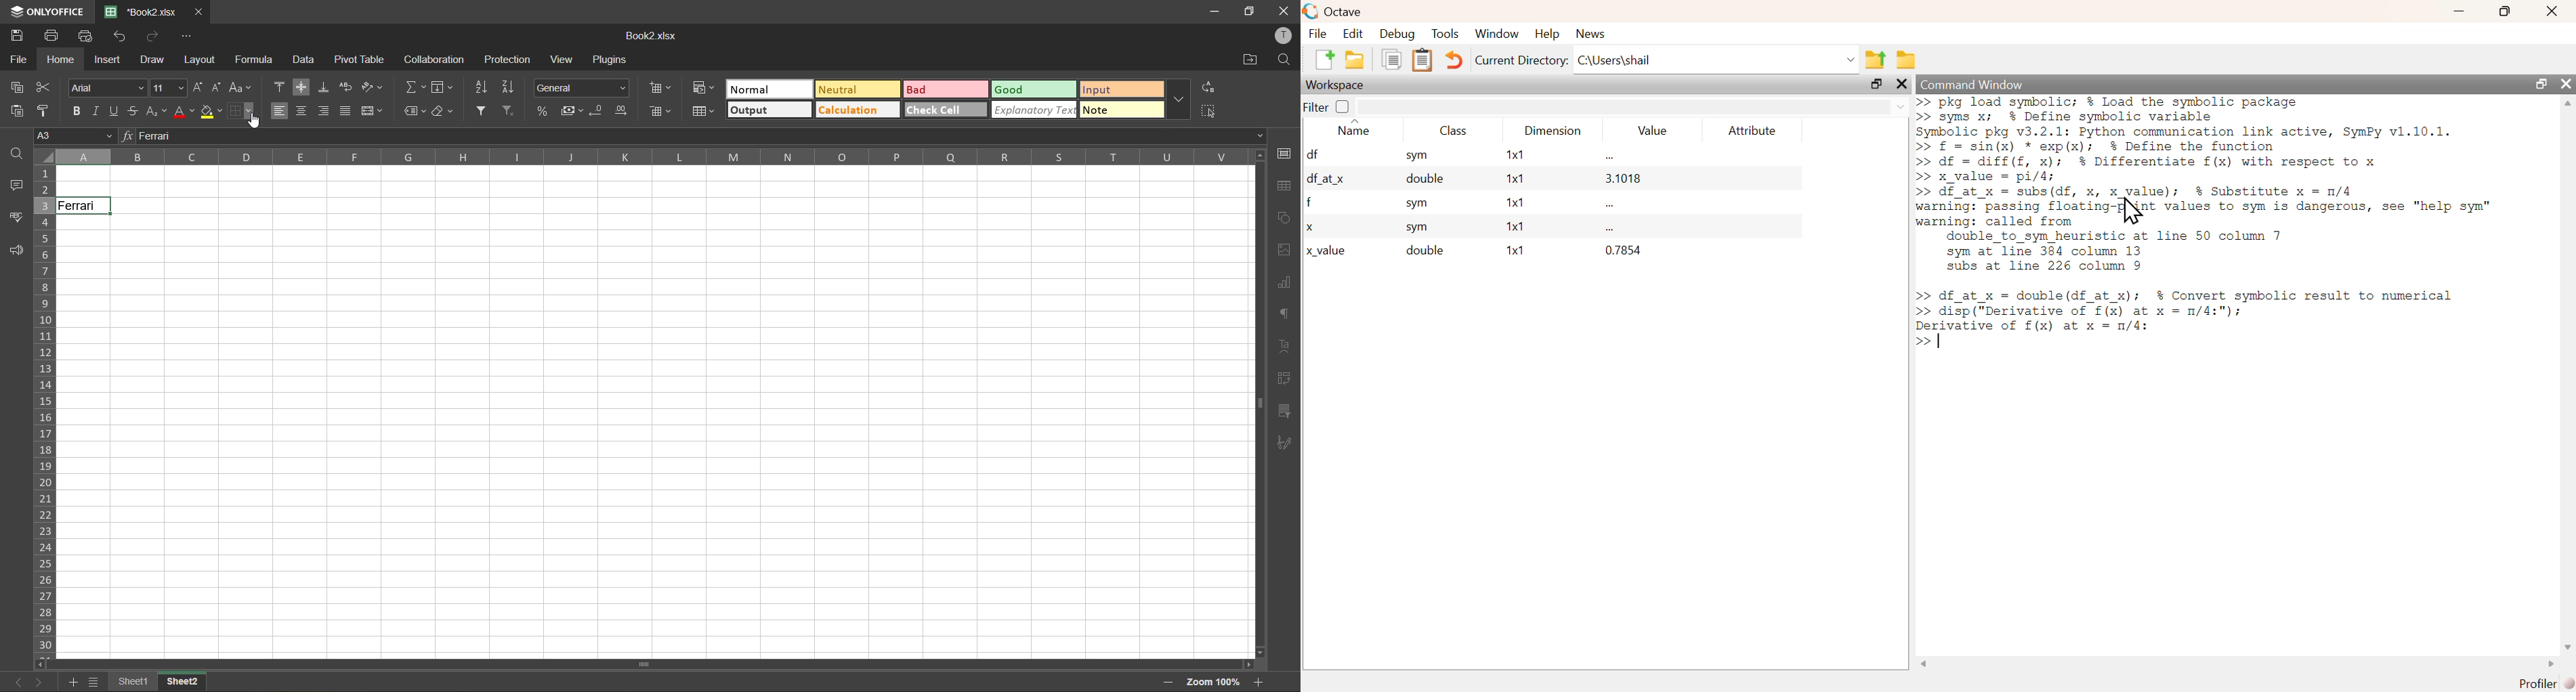 The width and height of the screenshot is (2576, 700). Describe the element at coordinates (154, 58) in the screenshot. I see `draw` at that location.